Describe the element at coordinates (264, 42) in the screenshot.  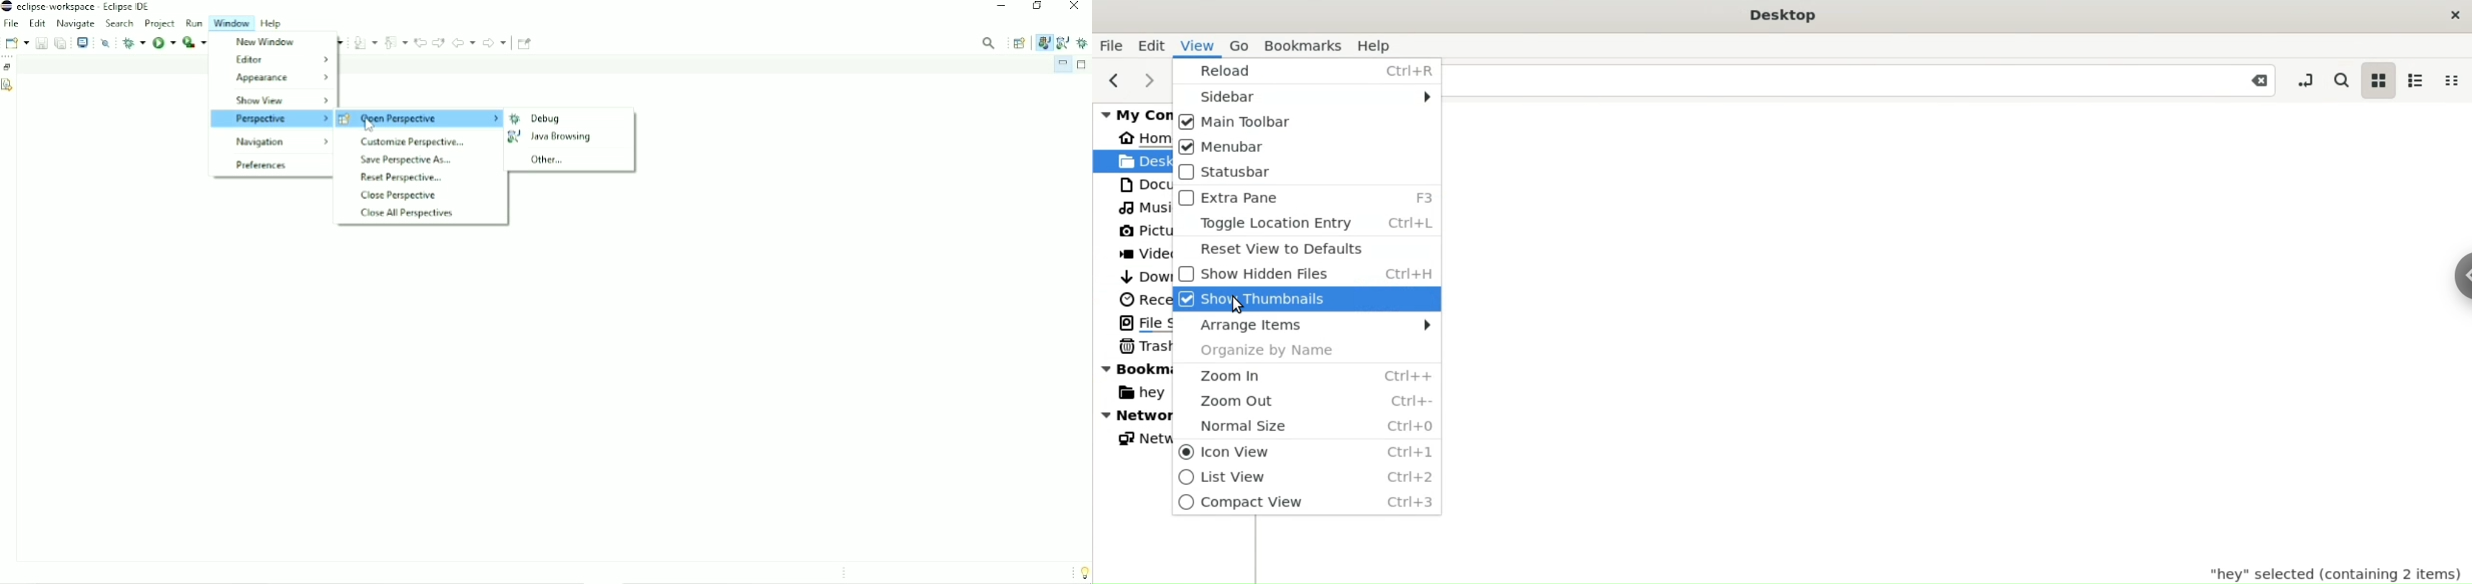
I see `New window` at that location.